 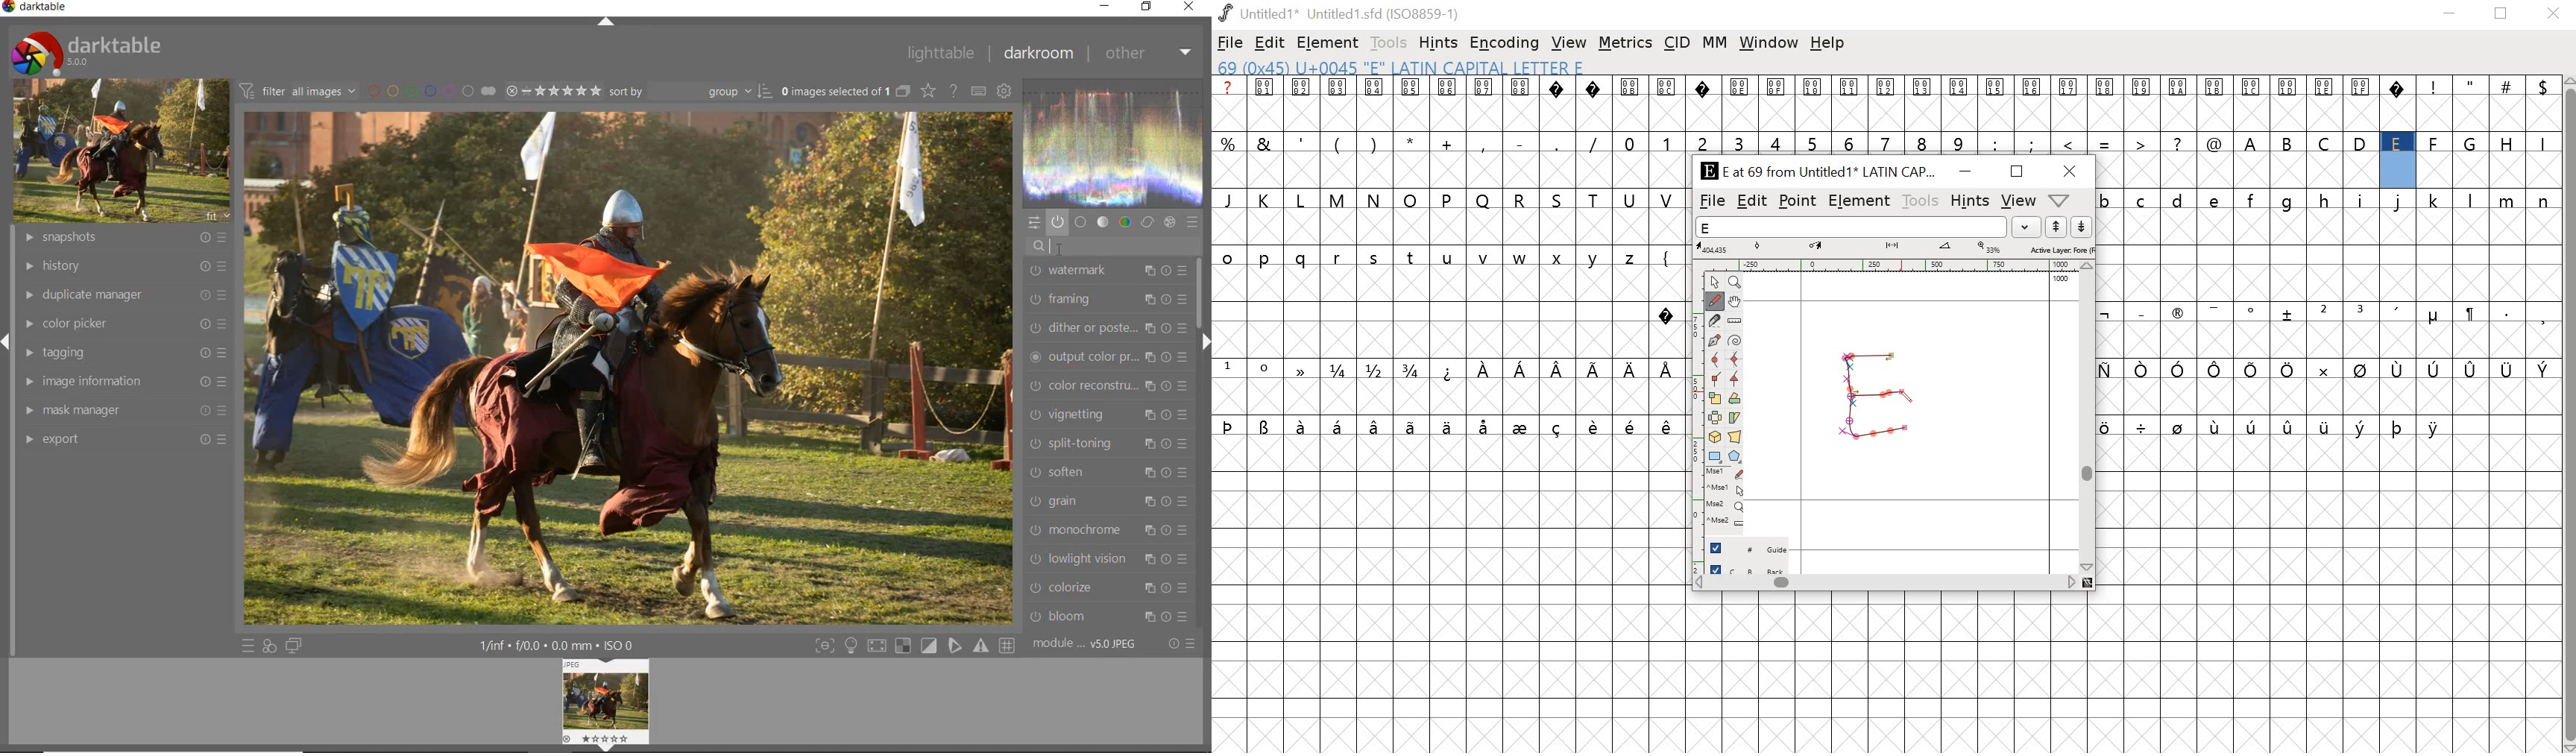 What do you see at coordinates (1106, 503) in the screenshot?
I see `grain` at bounding box center [1106, 503].